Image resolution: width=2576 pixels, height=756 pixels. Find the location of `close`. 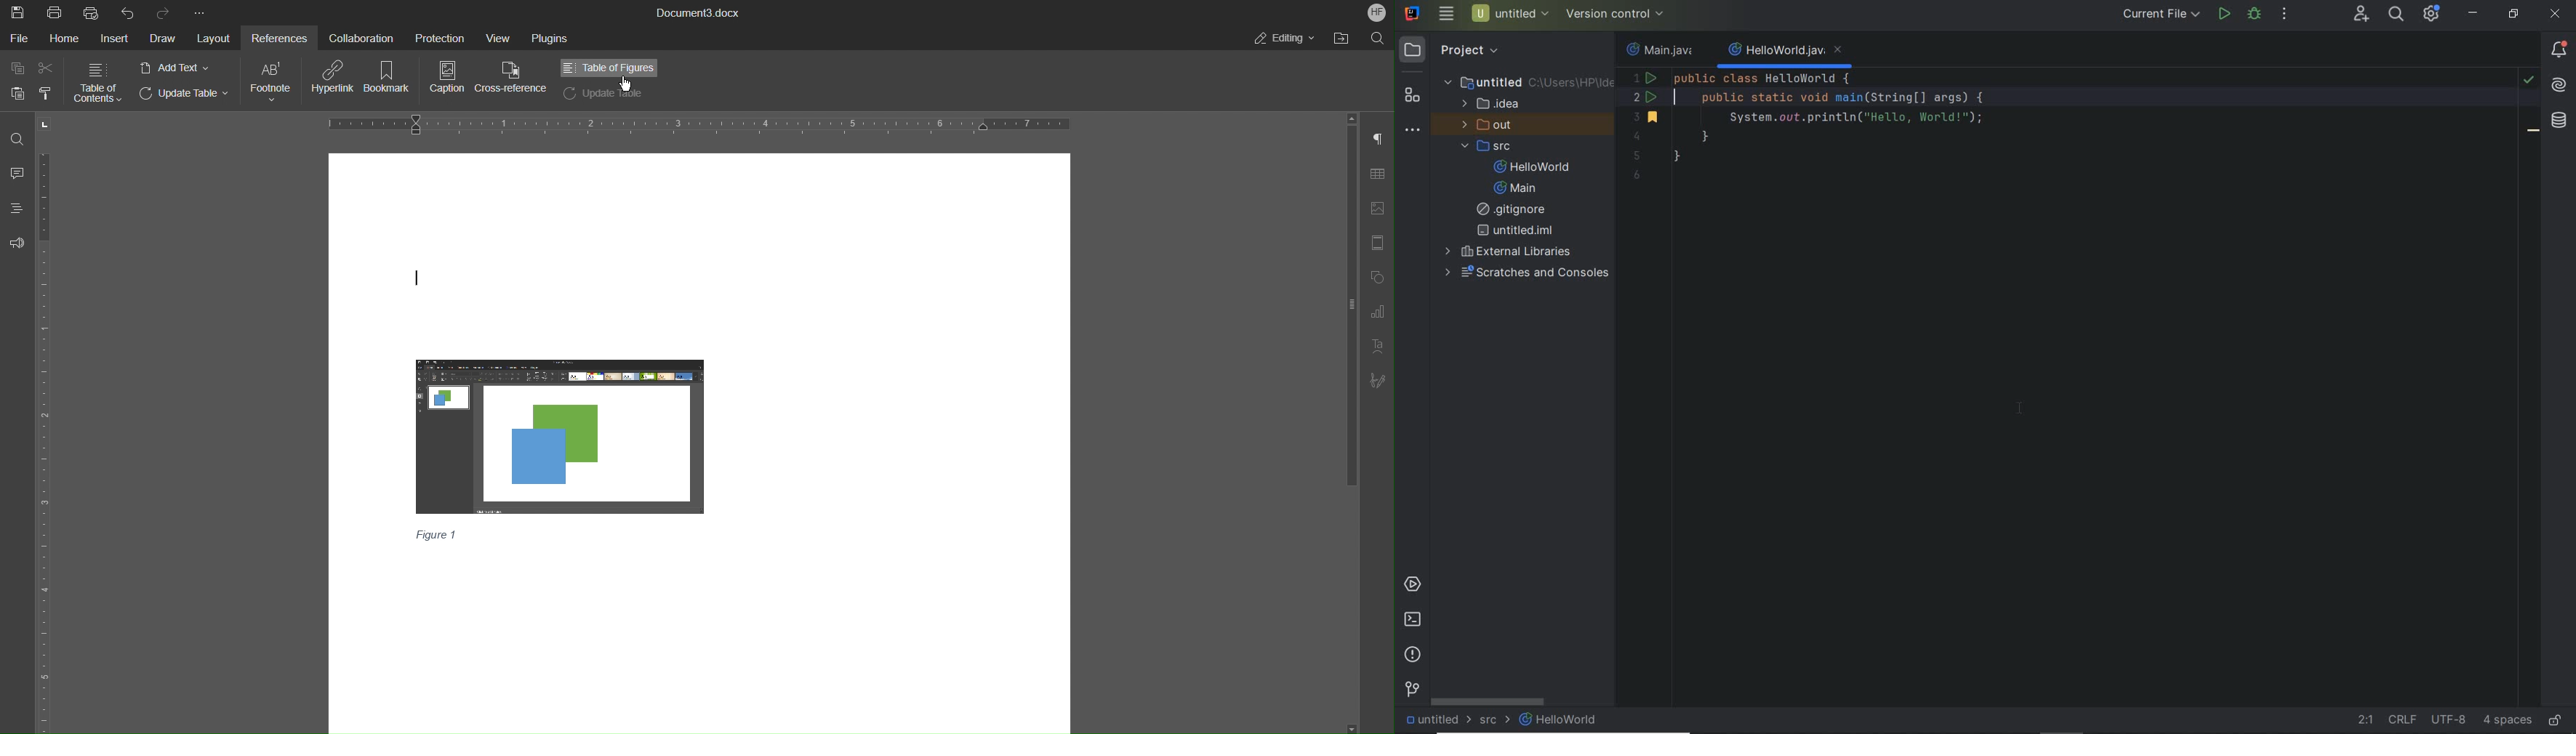

close is located at coordinates (2557, 15).